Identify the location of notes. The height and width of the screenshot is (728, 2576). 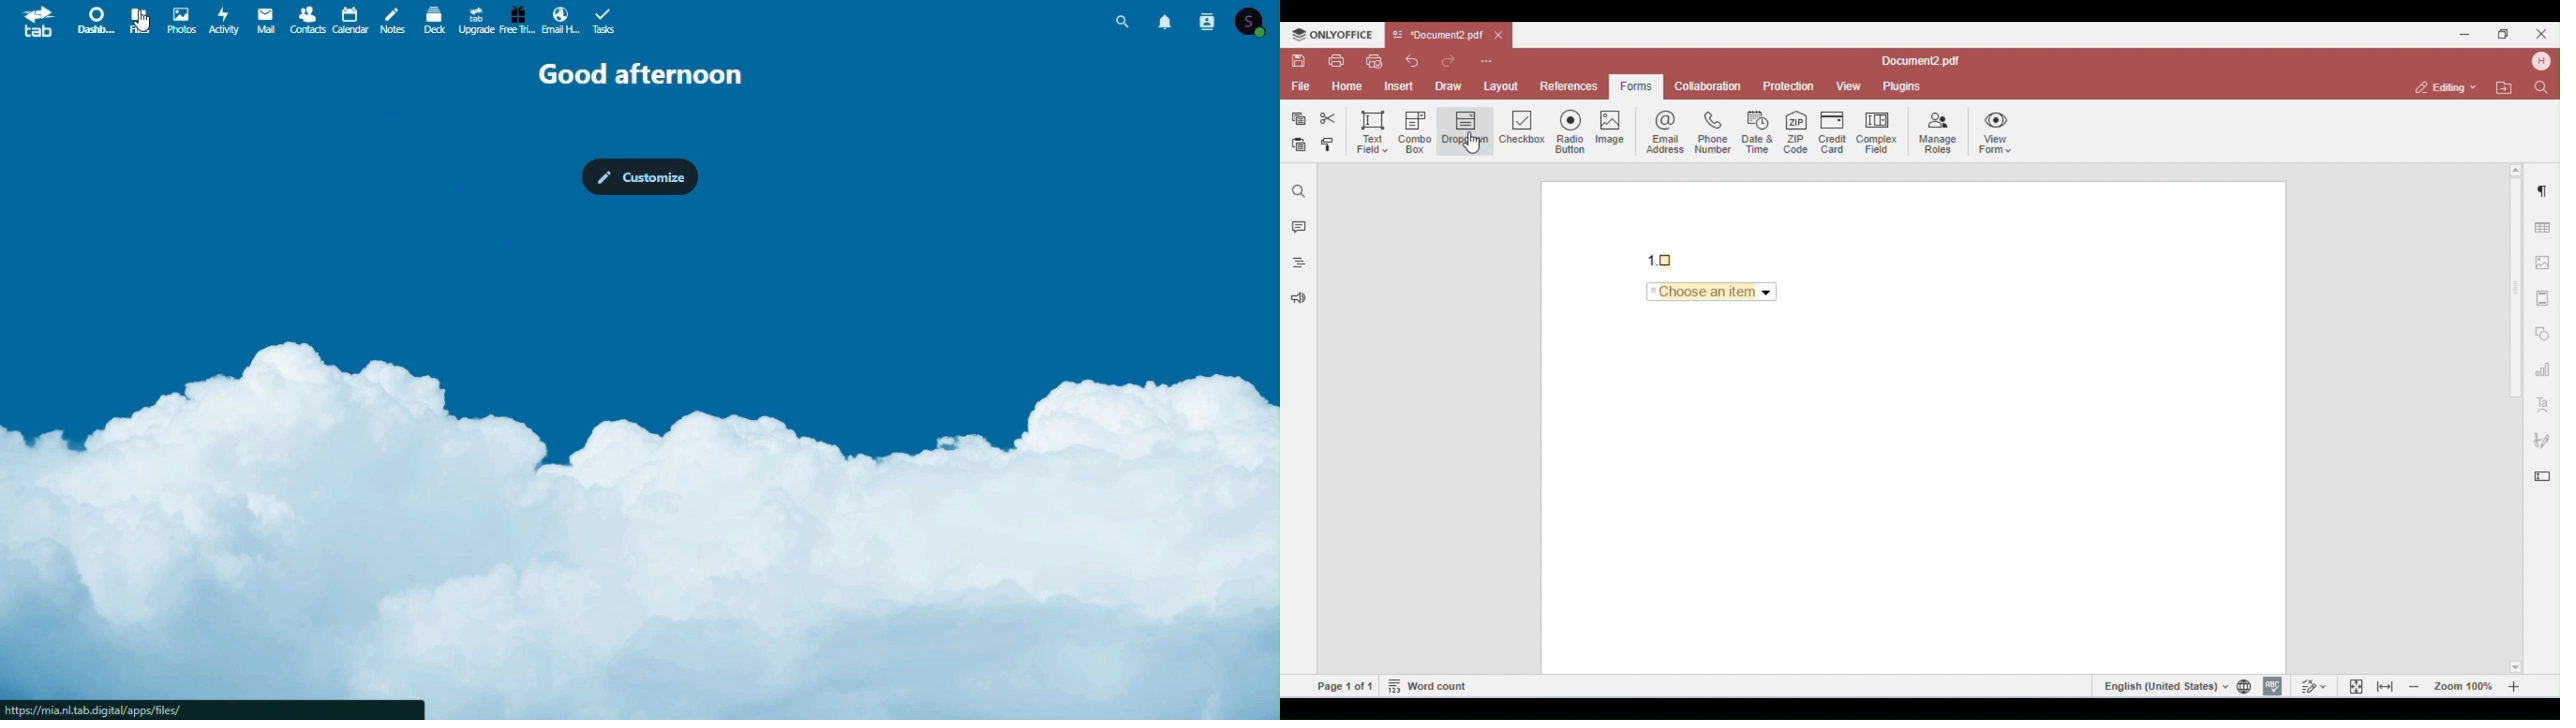
(392, 22).